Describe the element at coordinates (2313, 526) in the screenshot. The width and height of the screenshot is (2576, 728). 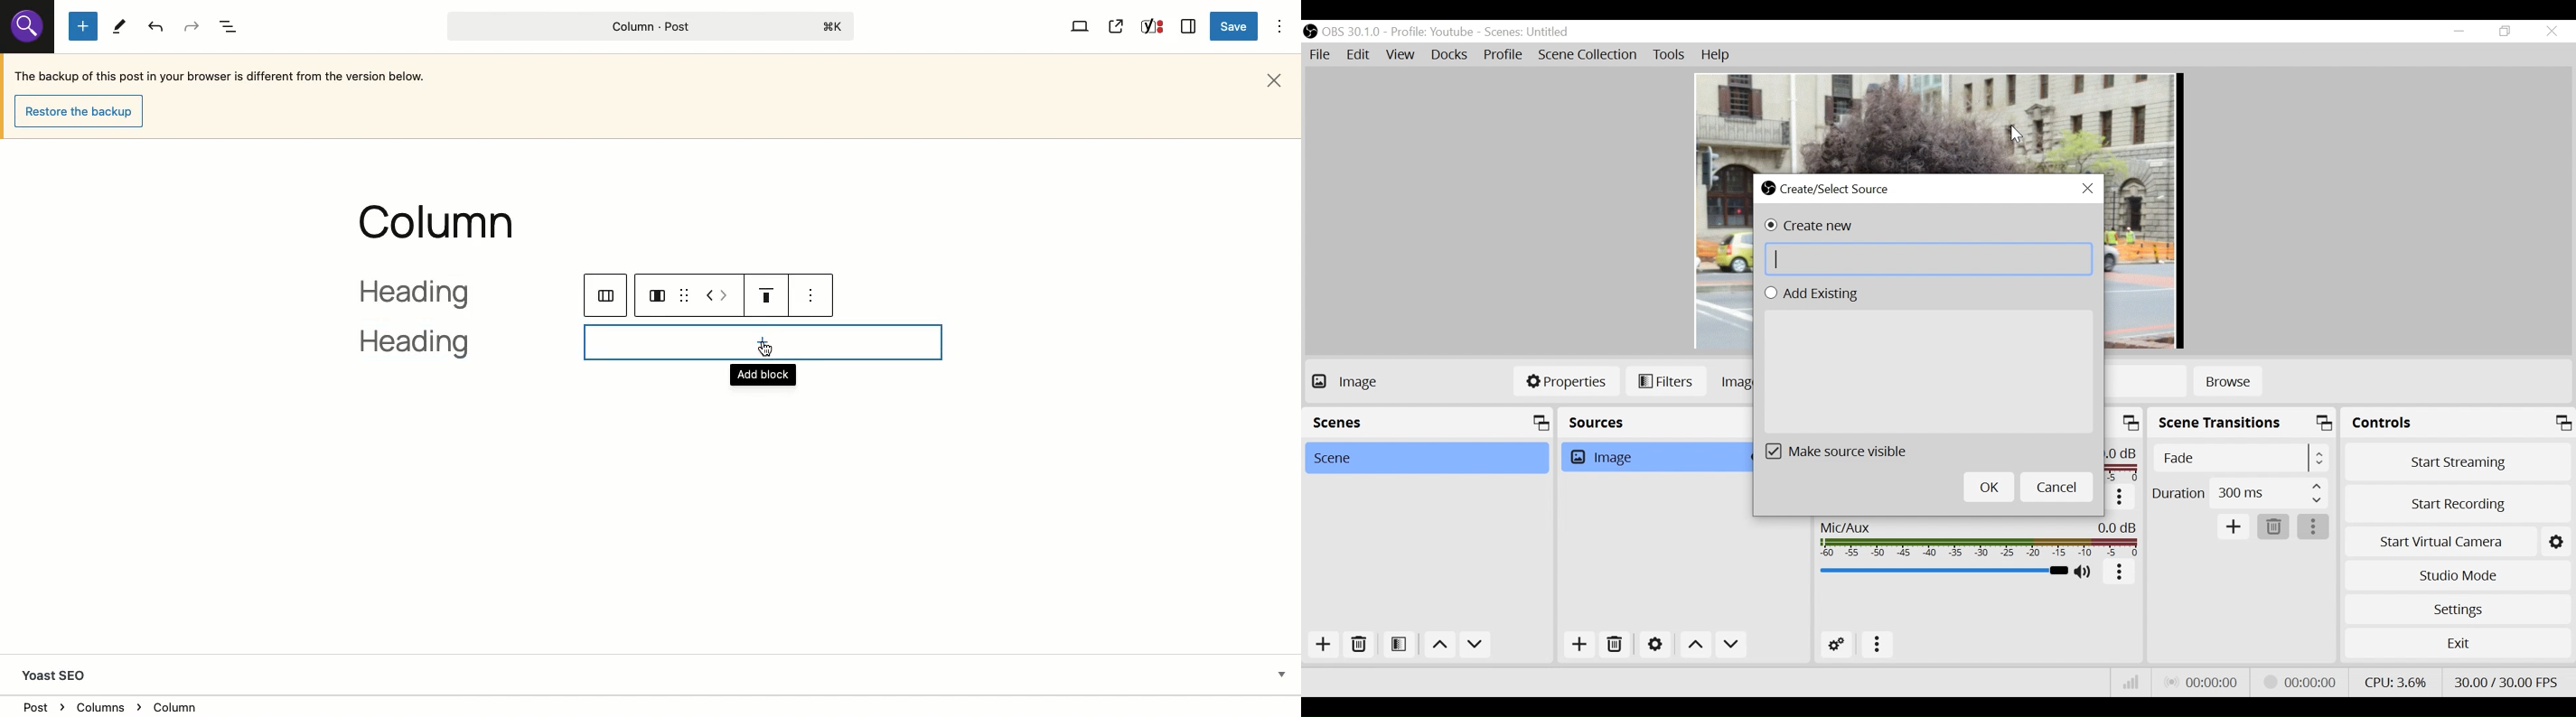
I see `More Options` at that location.